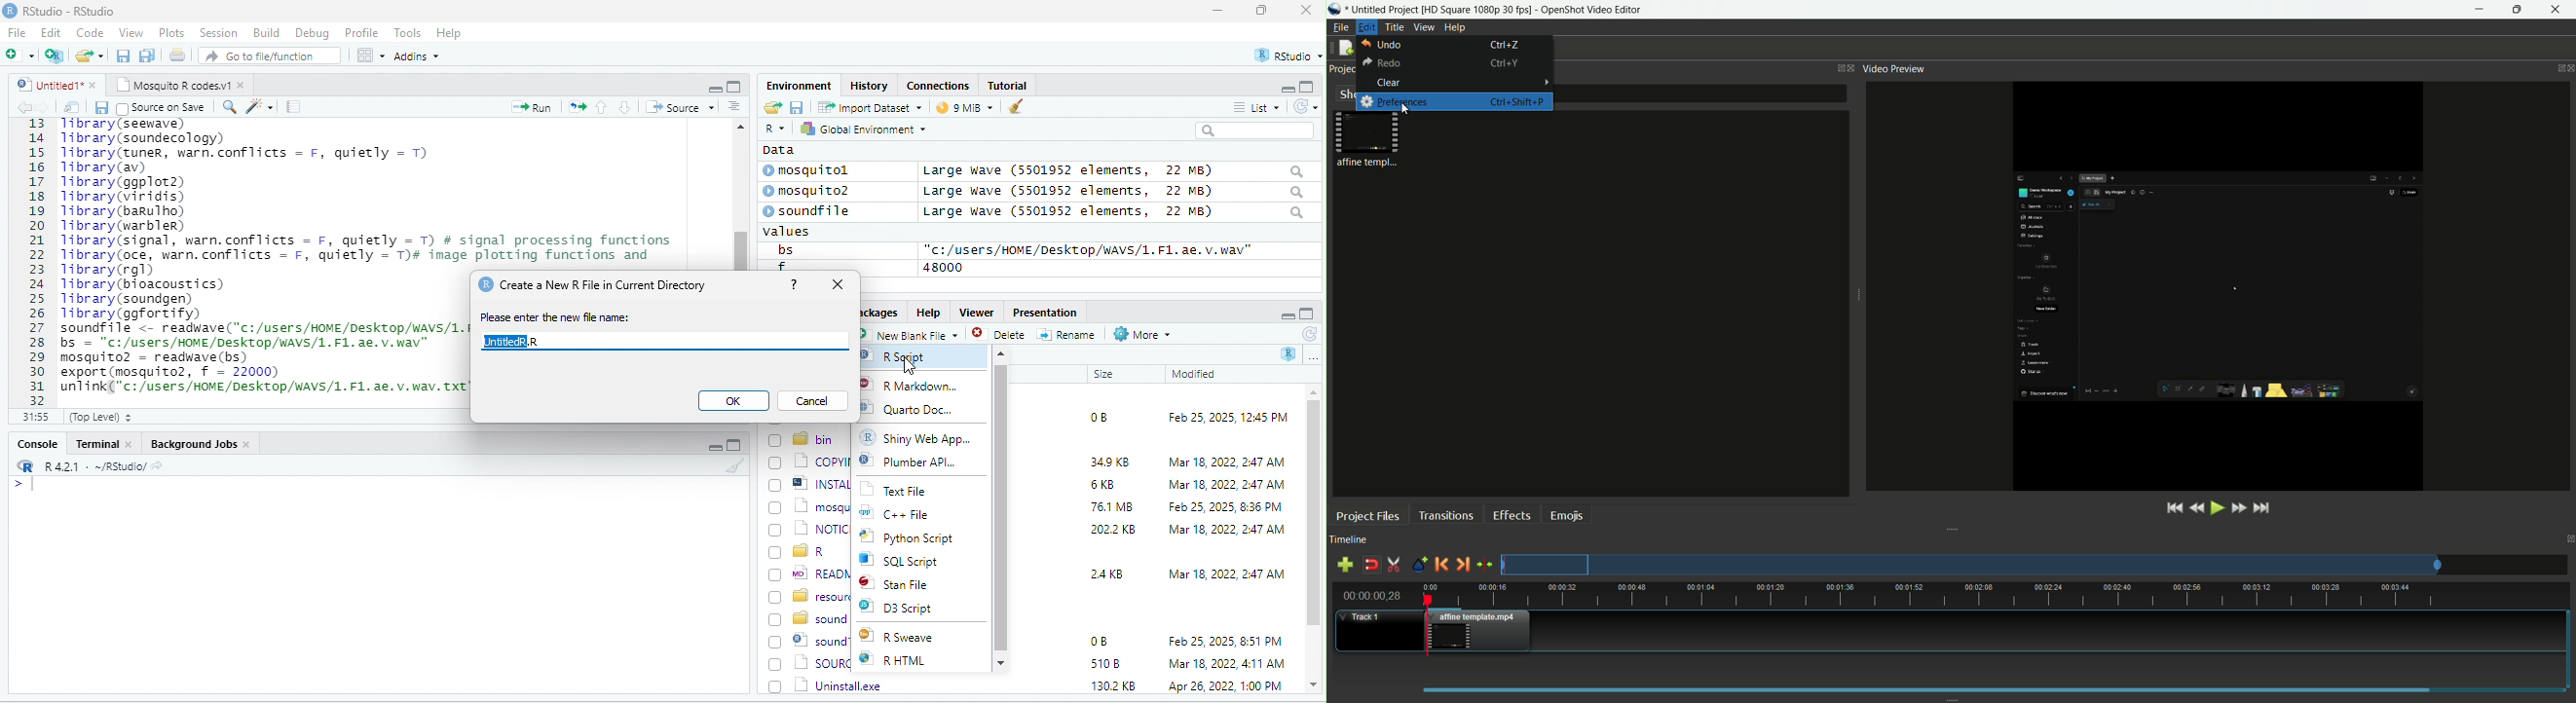  Describe the element at coordinates (809, 461) in the screenshot. I see `‘| COPYING` at that location.